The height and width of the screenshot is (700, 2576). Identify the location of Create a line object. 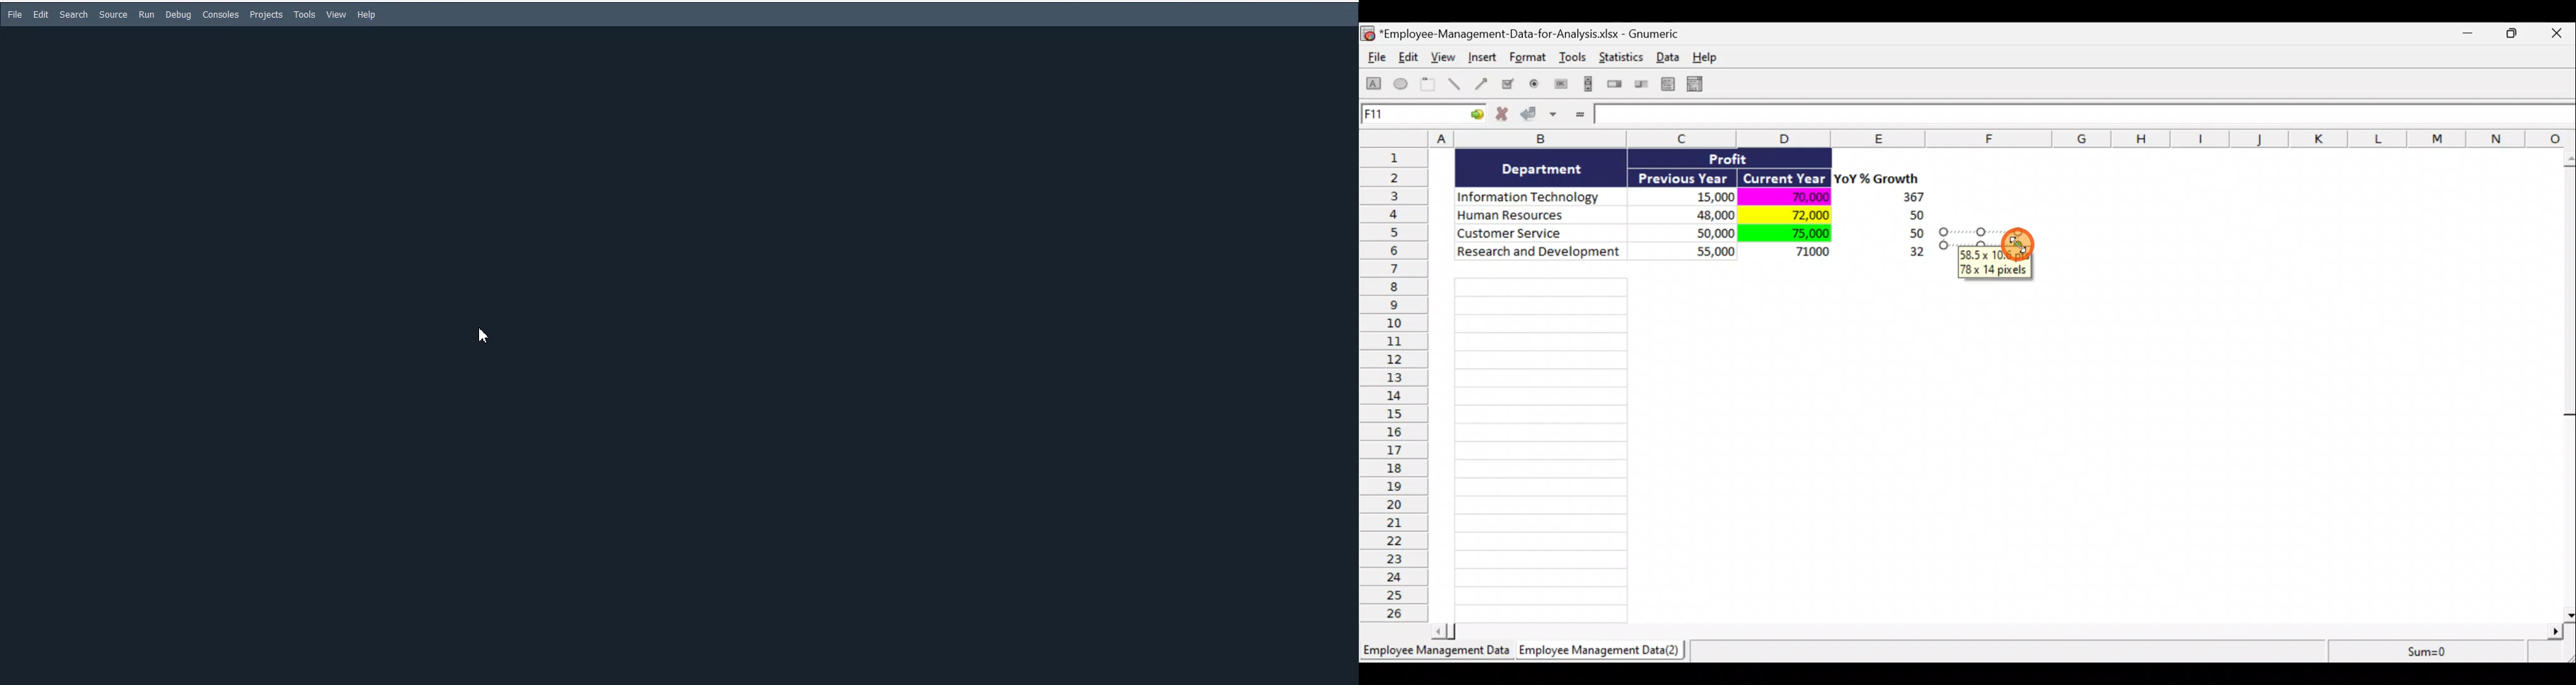
(1456, 84).